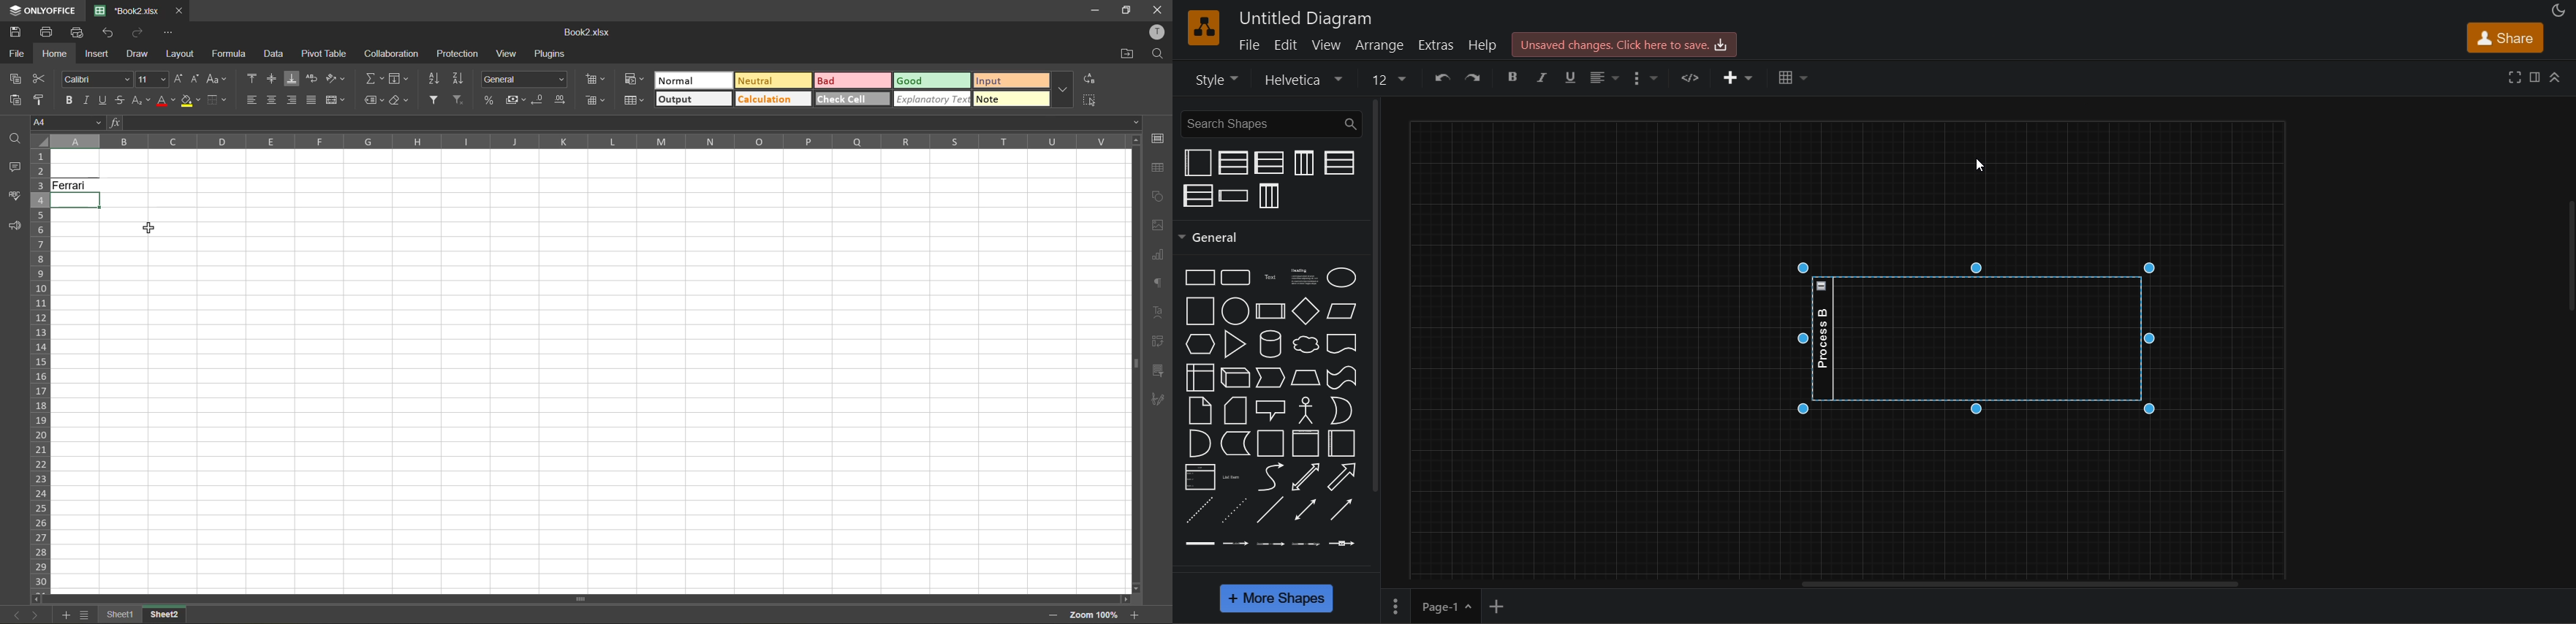  I want to click on step, so click(1270, 378).